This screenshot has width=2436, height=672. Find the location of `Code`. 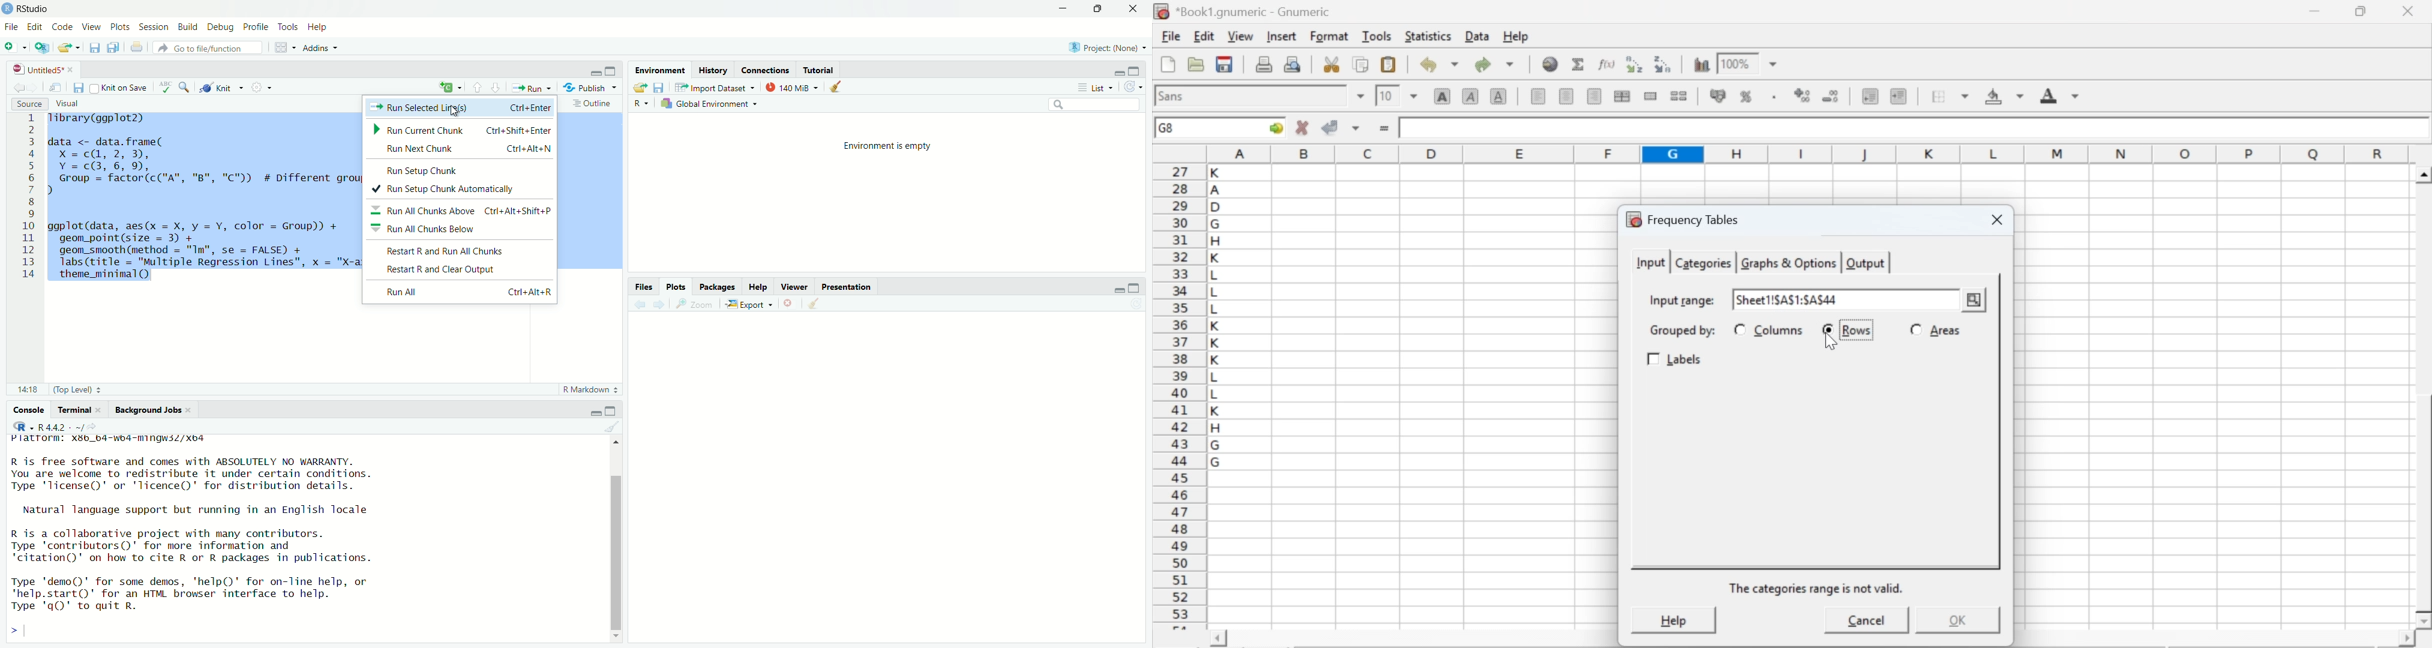

Code is located at coordinates (62, 27).